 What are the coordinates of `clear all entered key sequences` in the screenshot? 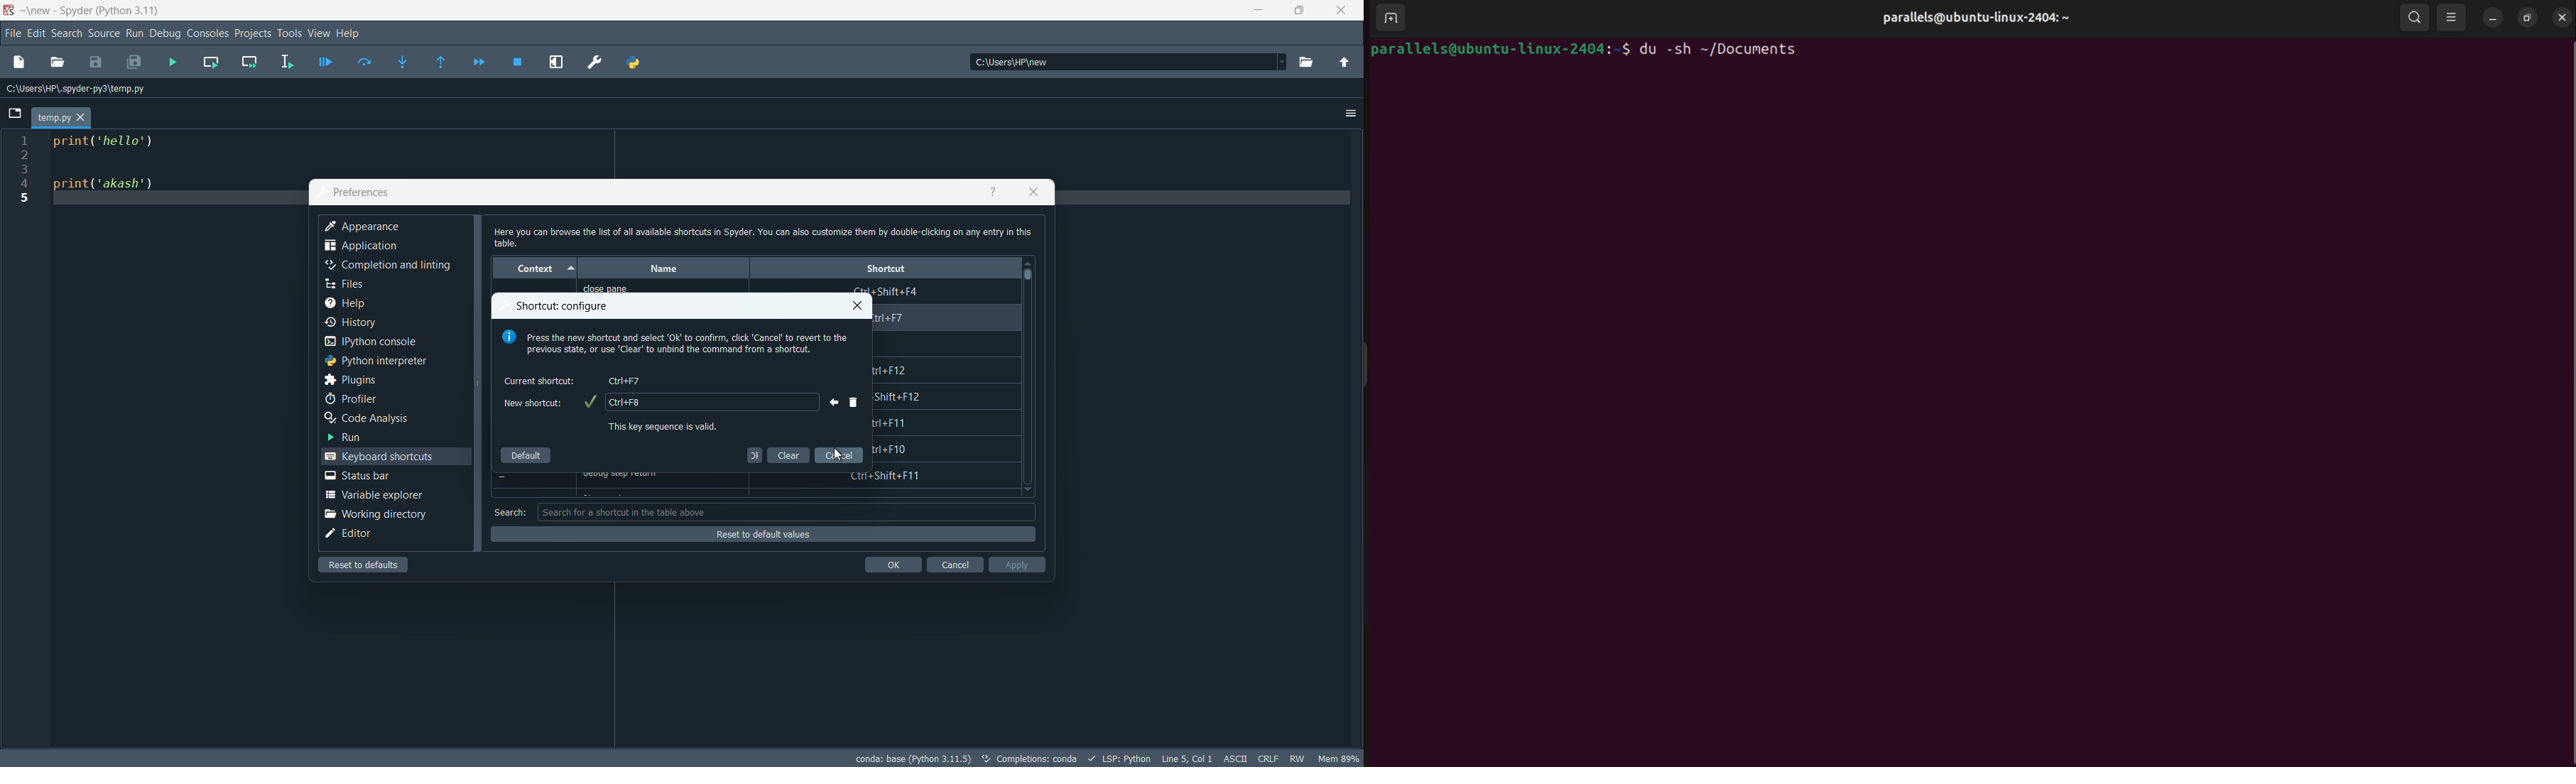 It's located at (854, 402).